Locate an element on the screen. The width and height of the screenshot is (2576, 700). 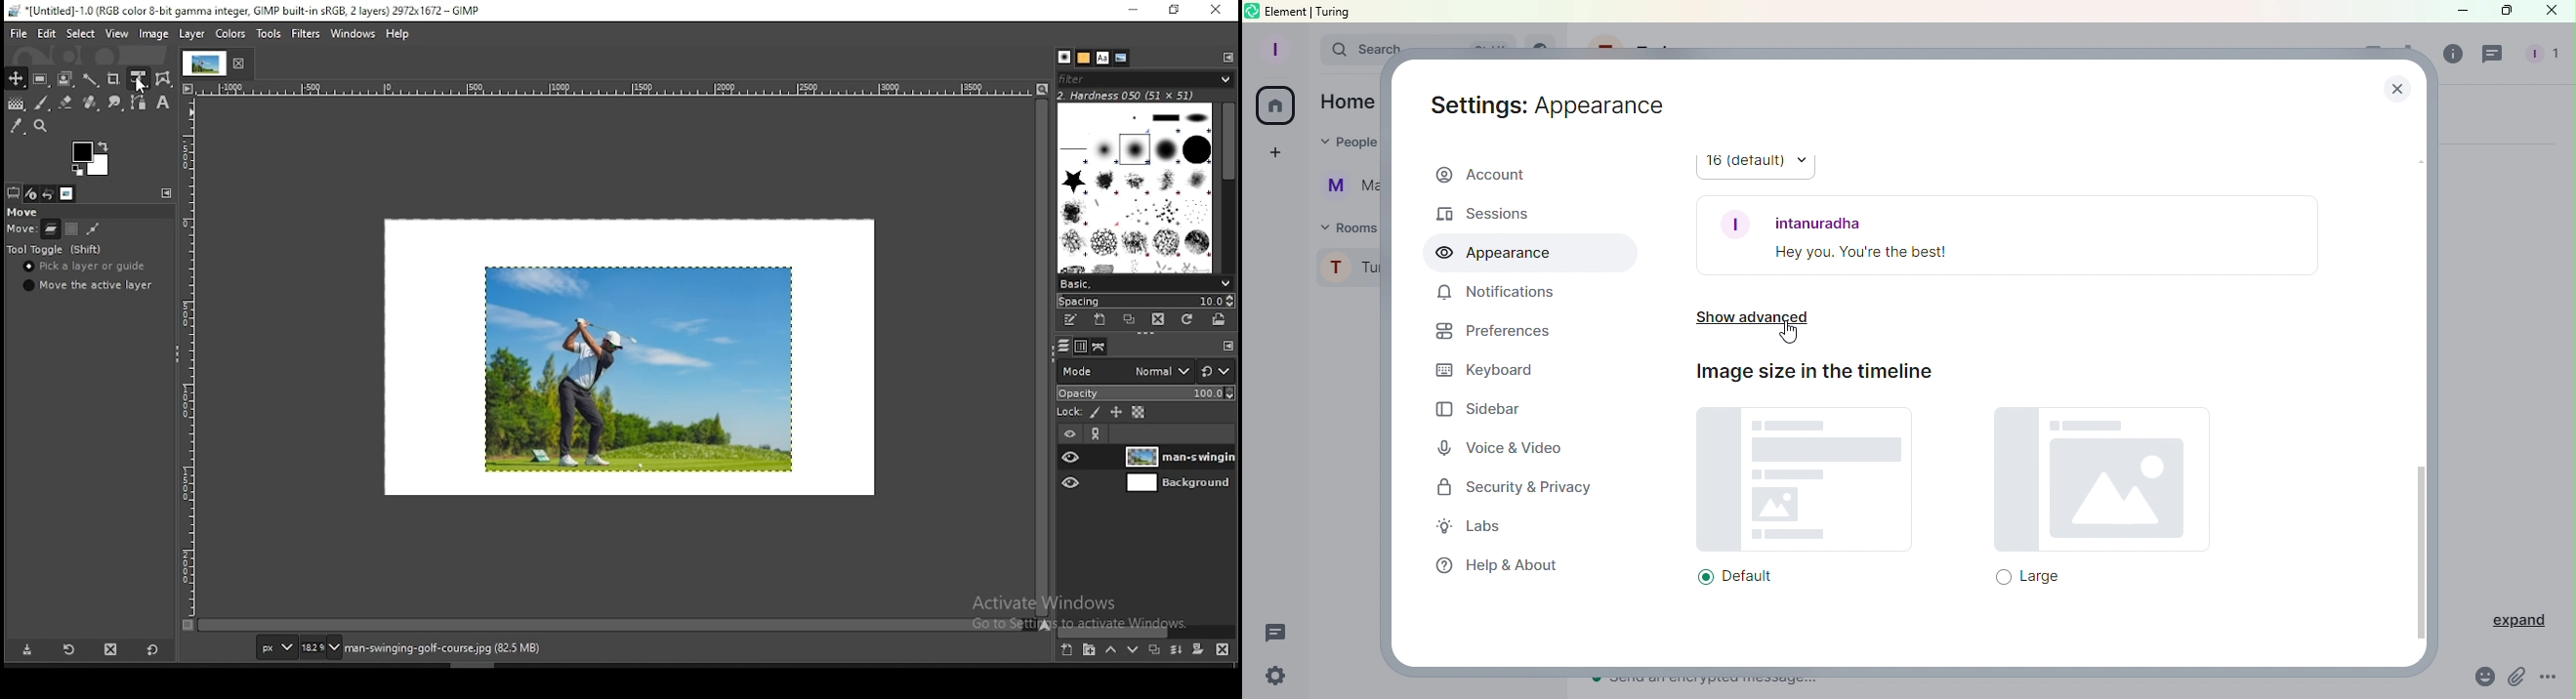
layer is located at coordinates (192, 34).